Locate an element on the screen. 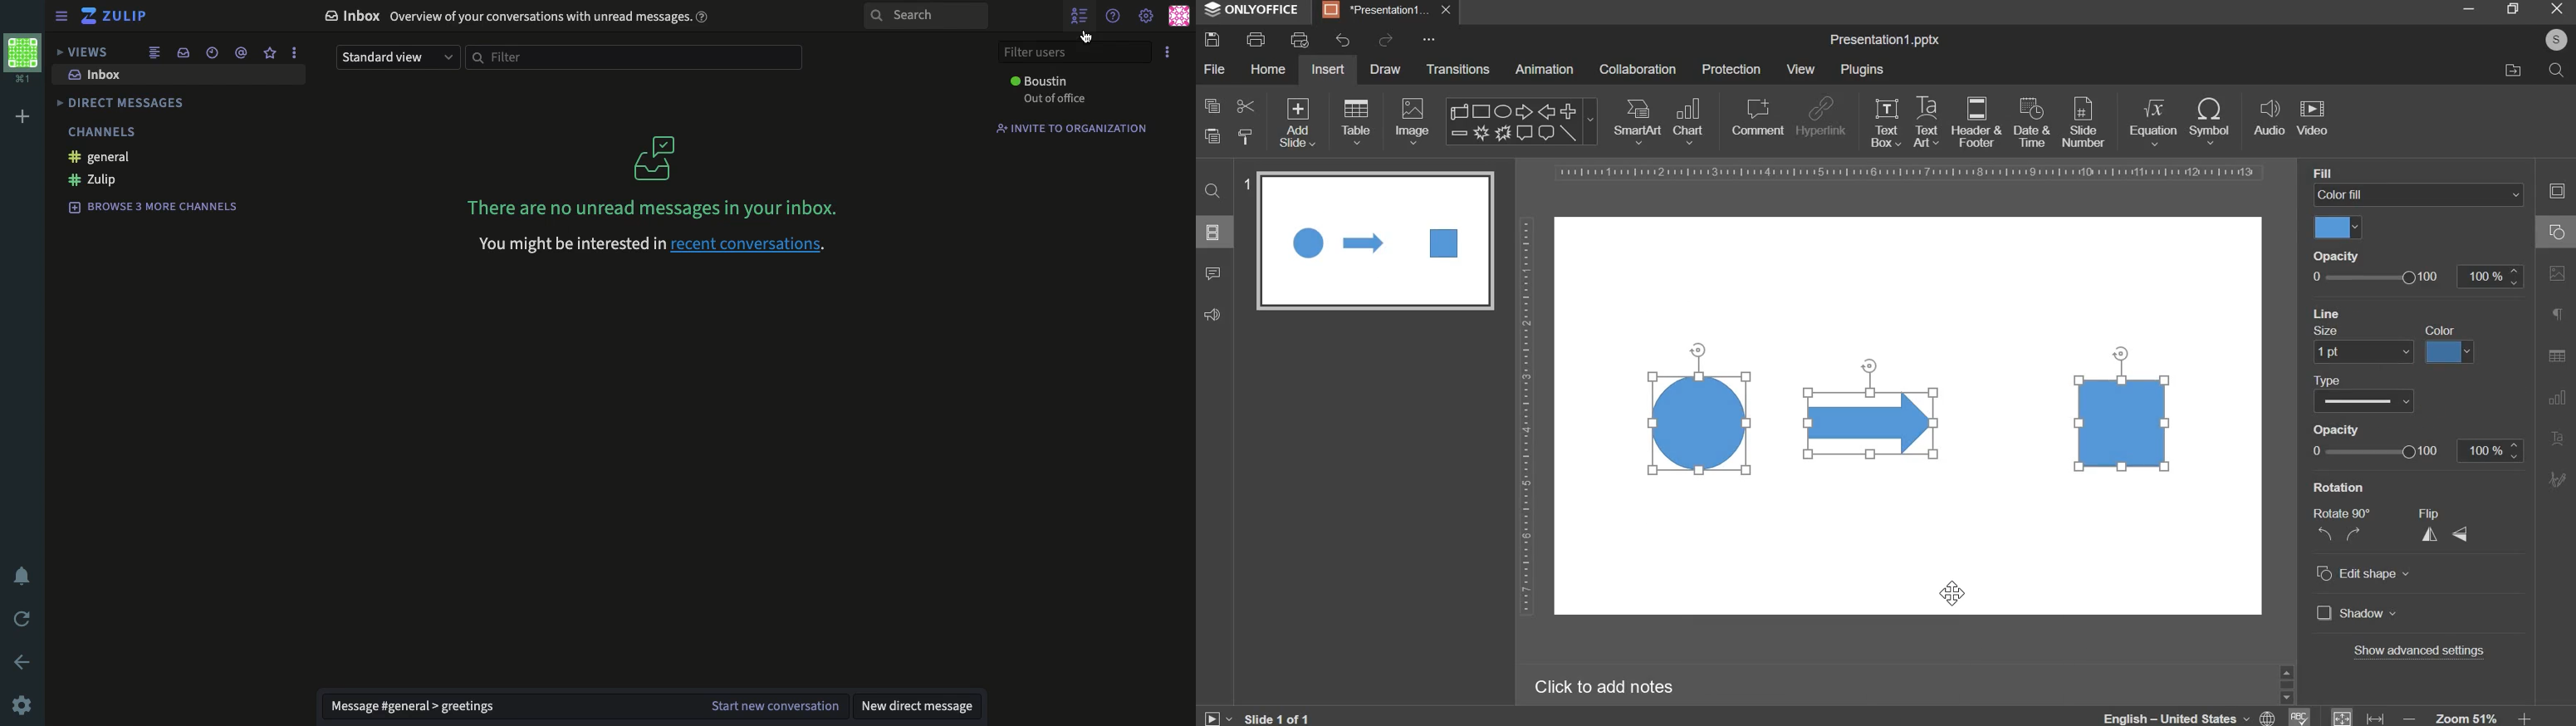 This screenshot has height=728, width=2576. search is located at coordinates (2556, 69).